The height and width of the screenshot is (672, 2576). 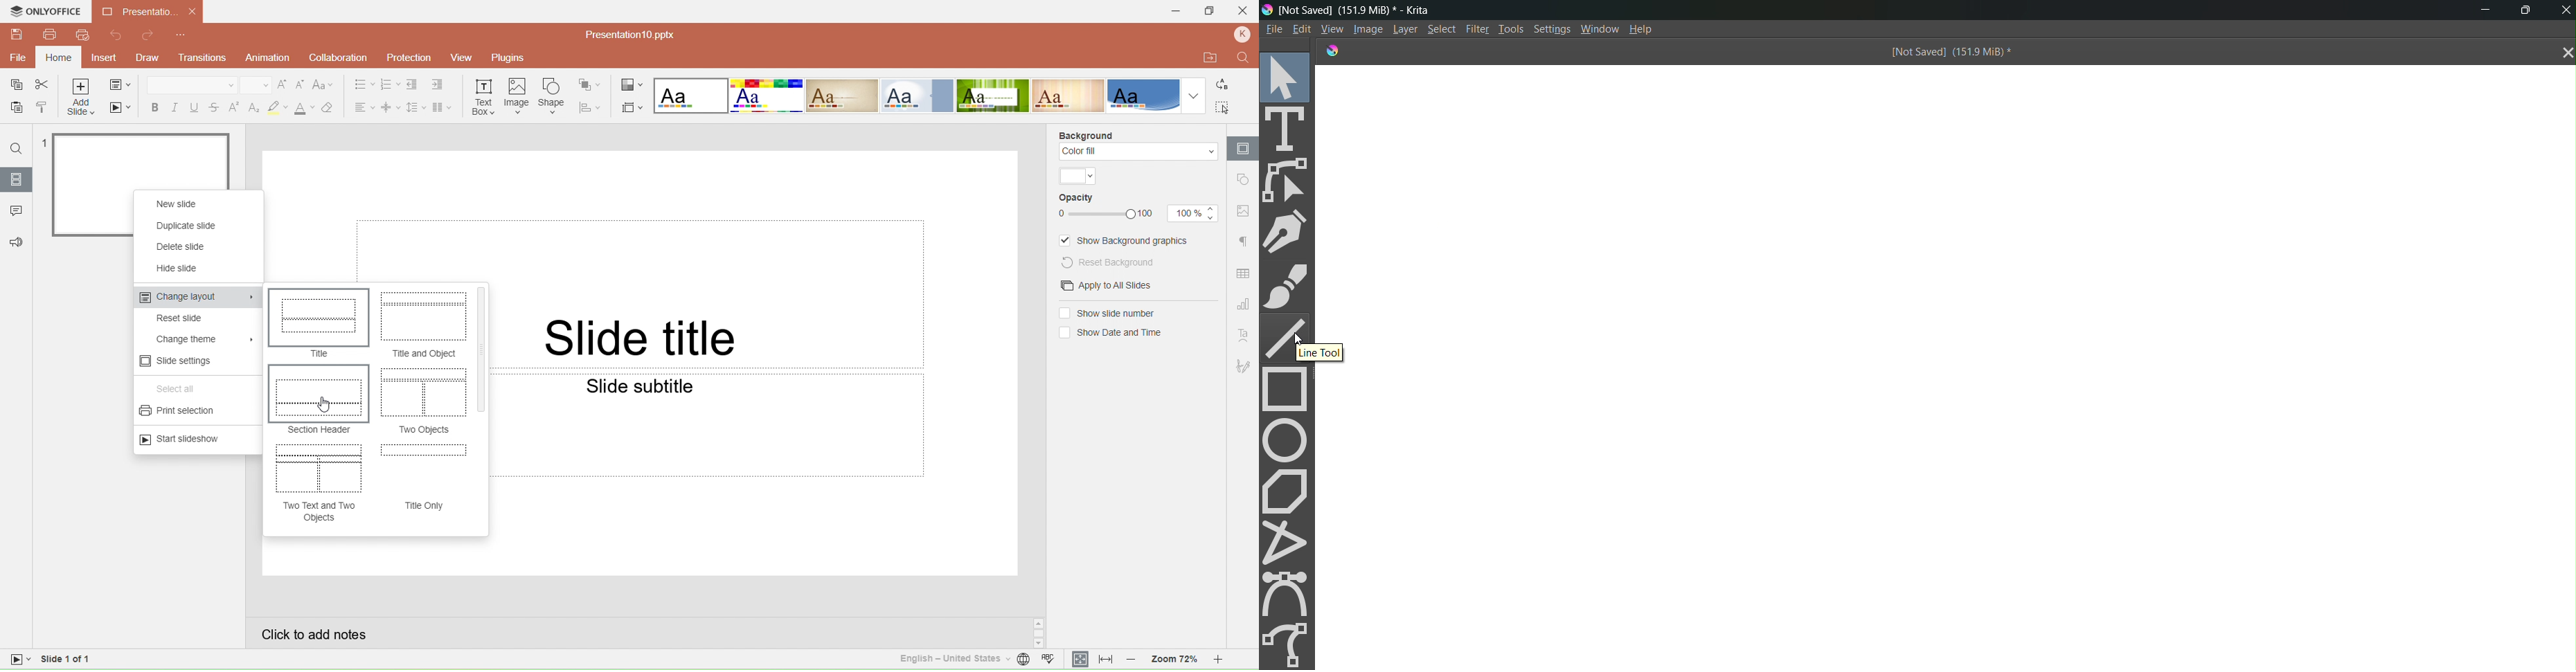 What do you see at coordinates (1290, 593) in the screenshot?
I see `curve tool` at bounding box center [1290, 593].